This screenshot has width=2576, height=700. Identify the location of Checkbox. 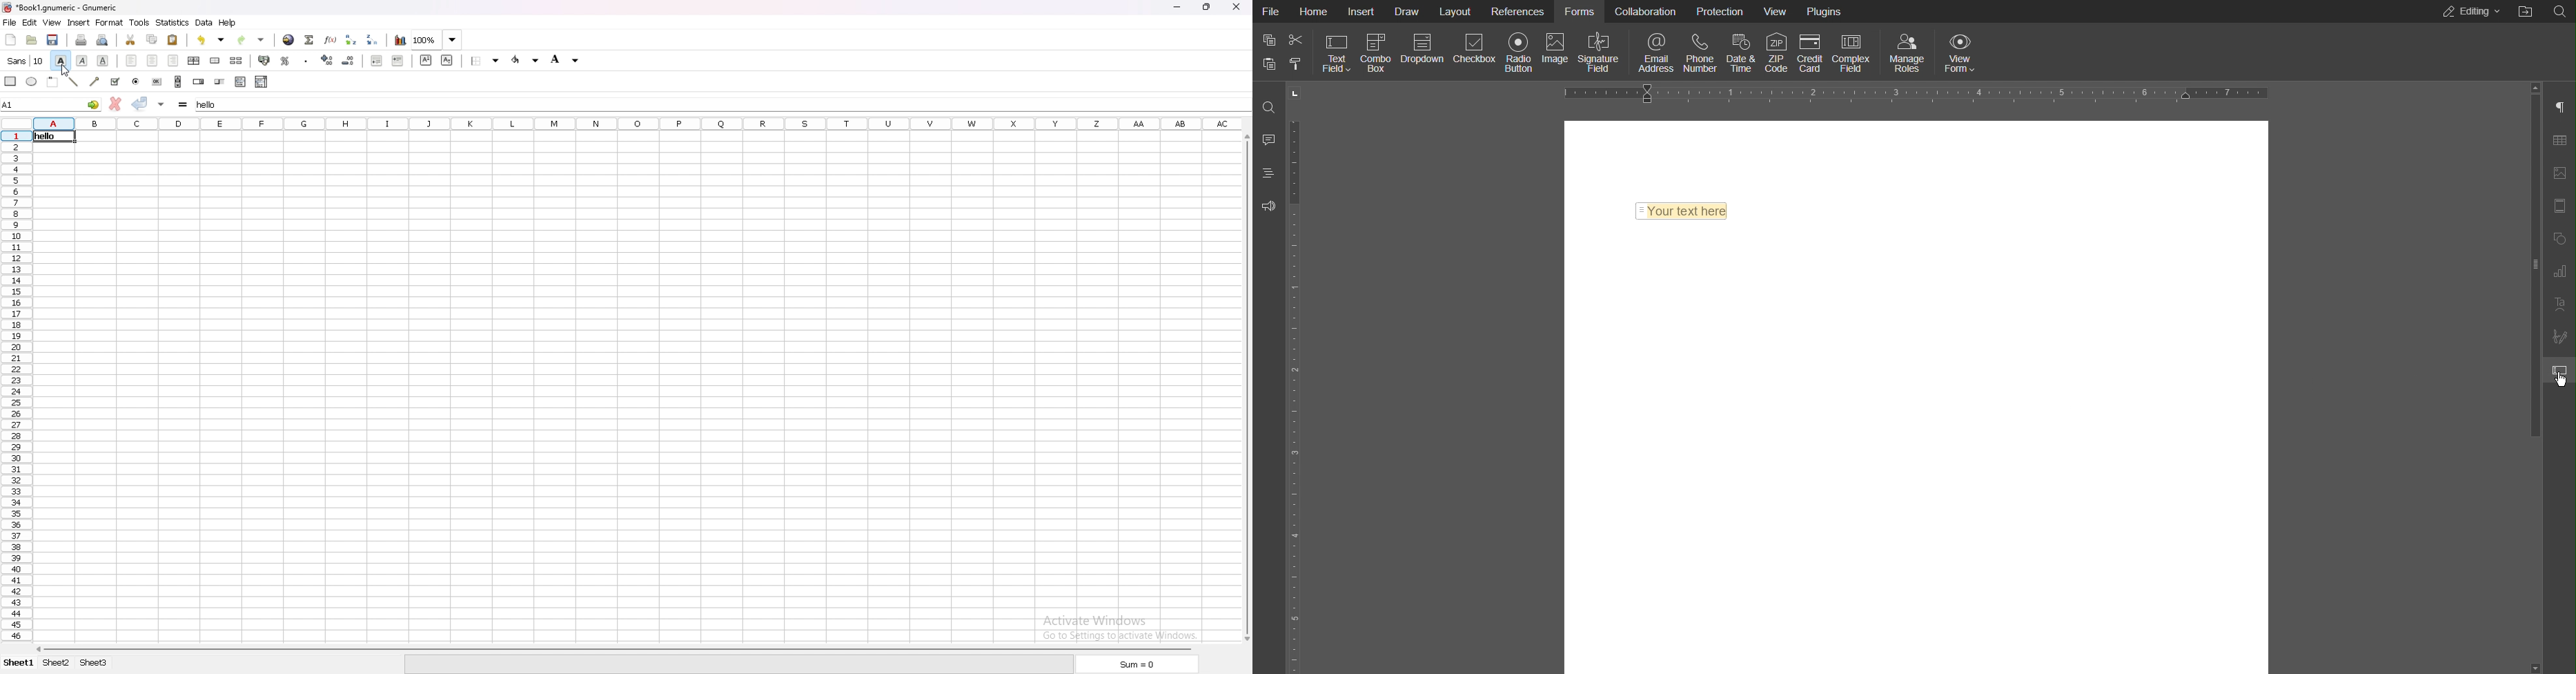
(1475, 52).